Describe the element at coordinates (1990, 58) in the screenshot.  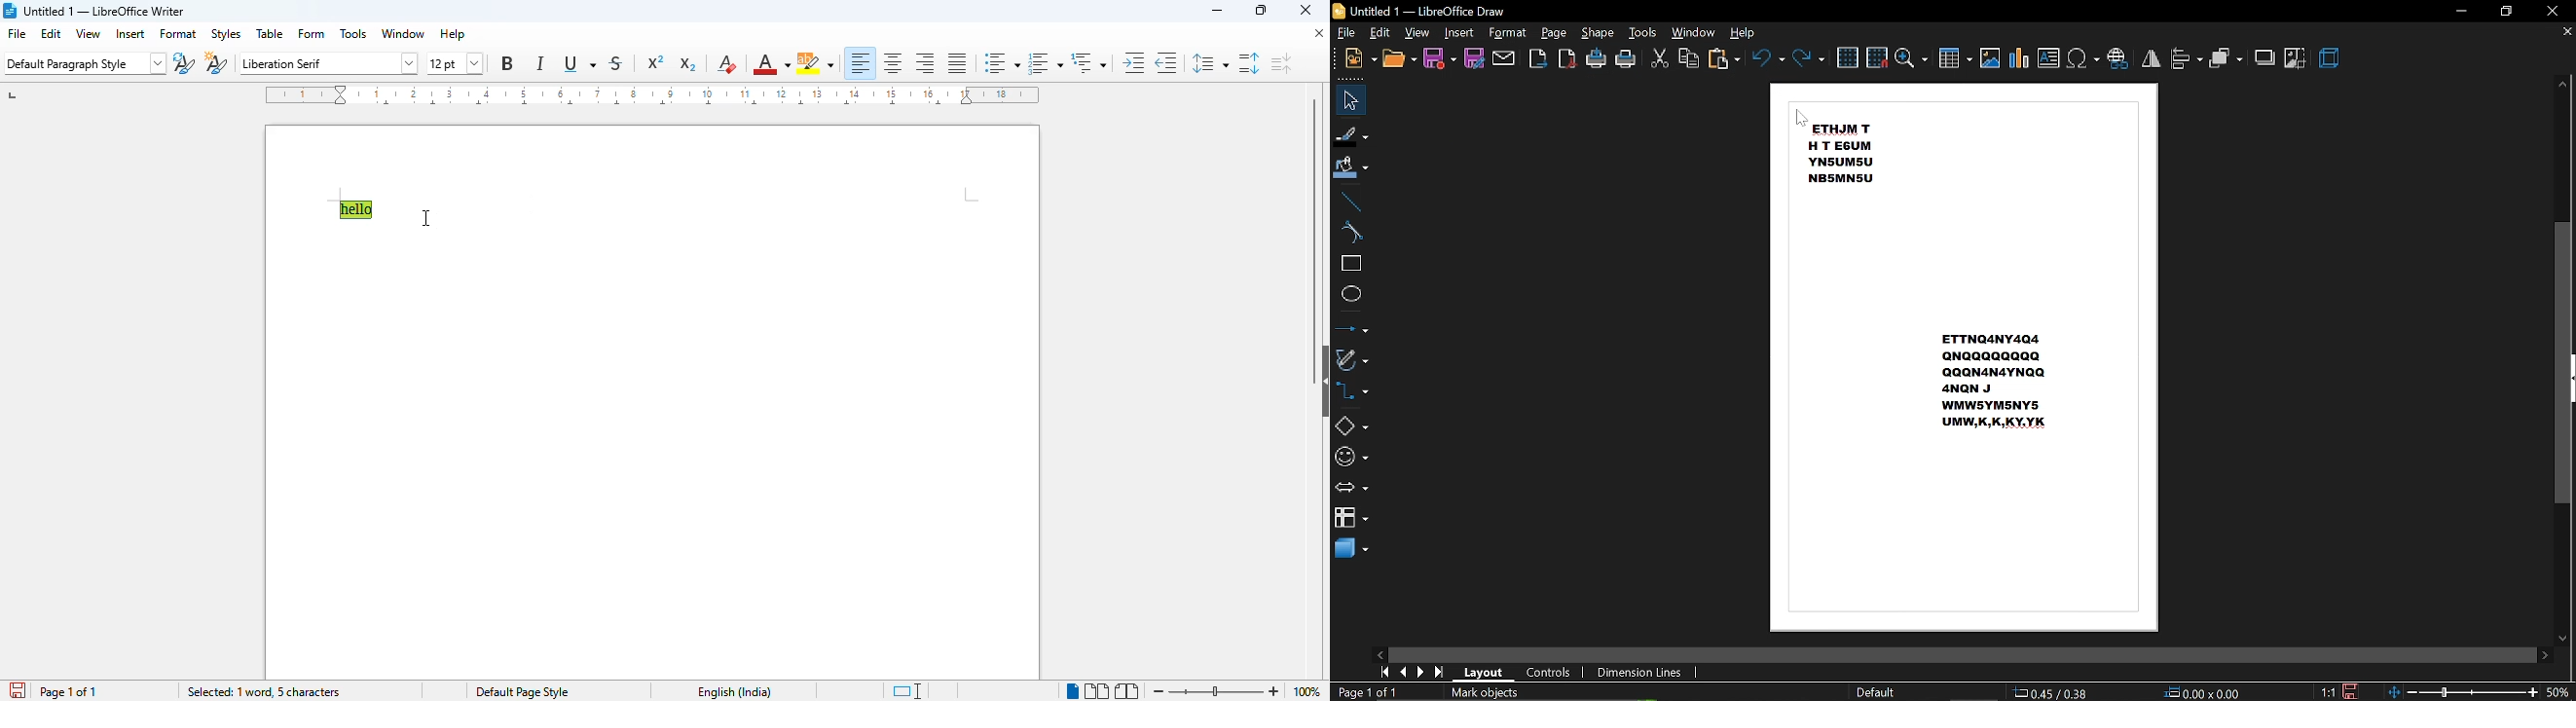
I see `insert image` at that location.